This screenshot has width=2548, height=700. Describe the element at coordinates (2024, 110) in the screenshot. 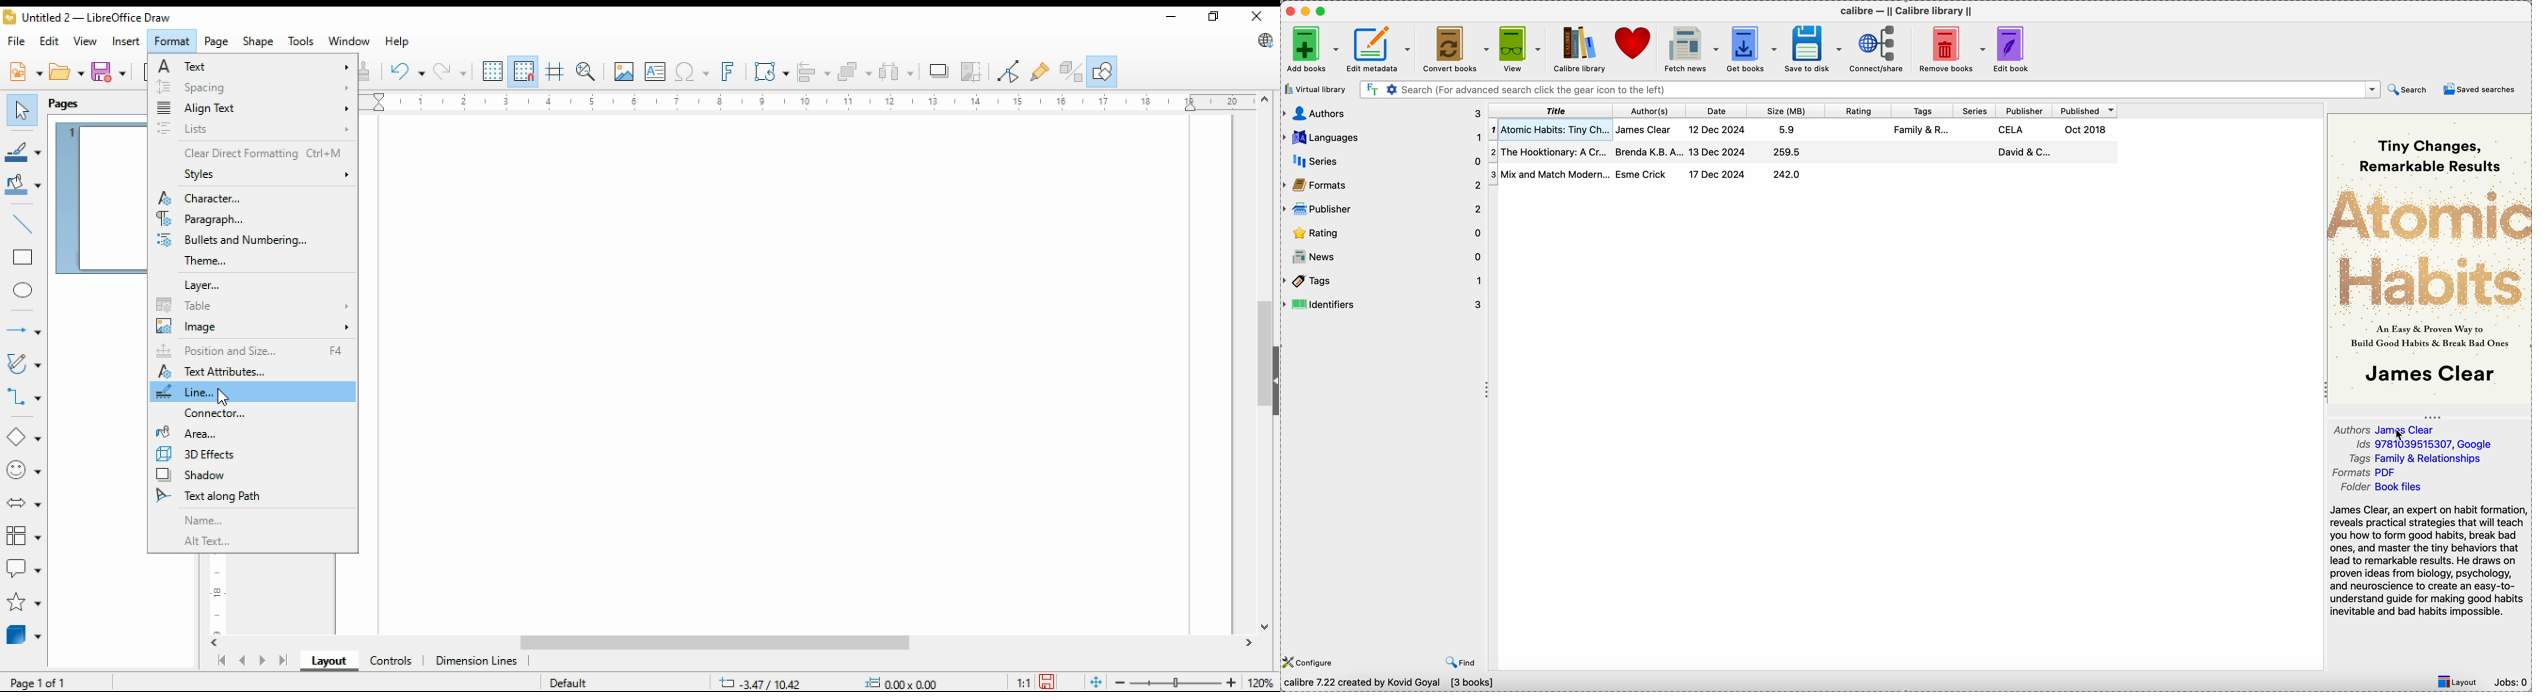

I see `publisher` at that location.